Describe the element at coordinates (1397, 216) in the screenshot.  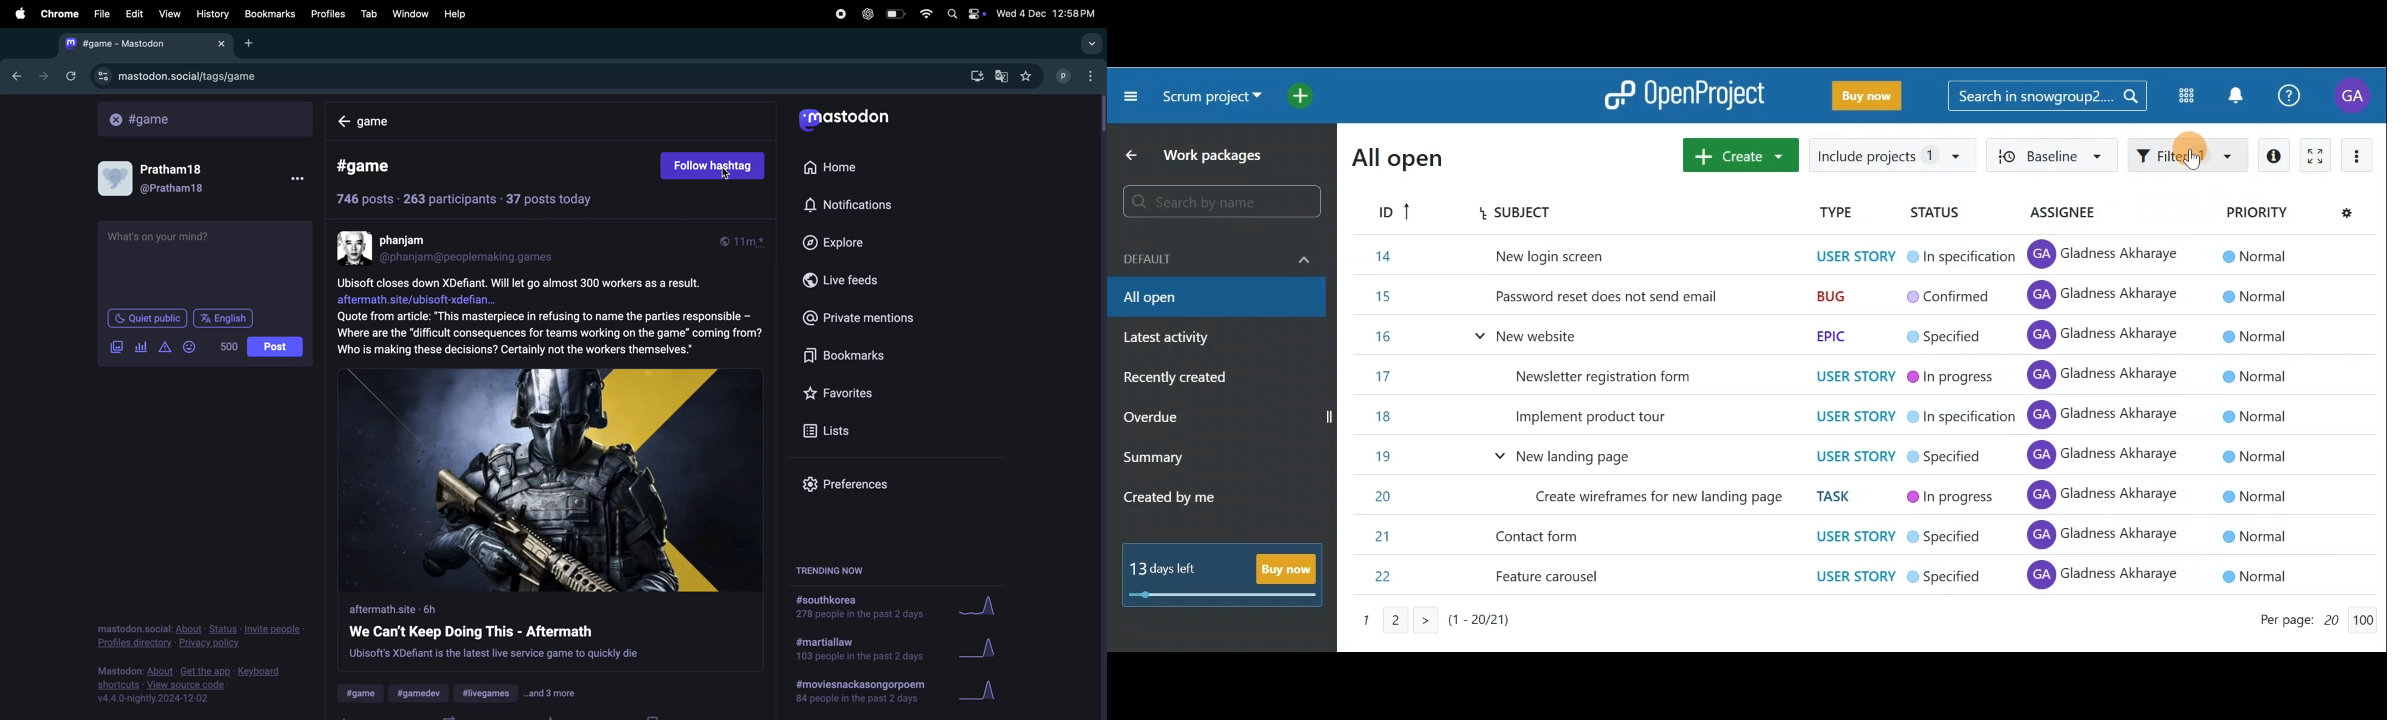
I see `ID` at that location.